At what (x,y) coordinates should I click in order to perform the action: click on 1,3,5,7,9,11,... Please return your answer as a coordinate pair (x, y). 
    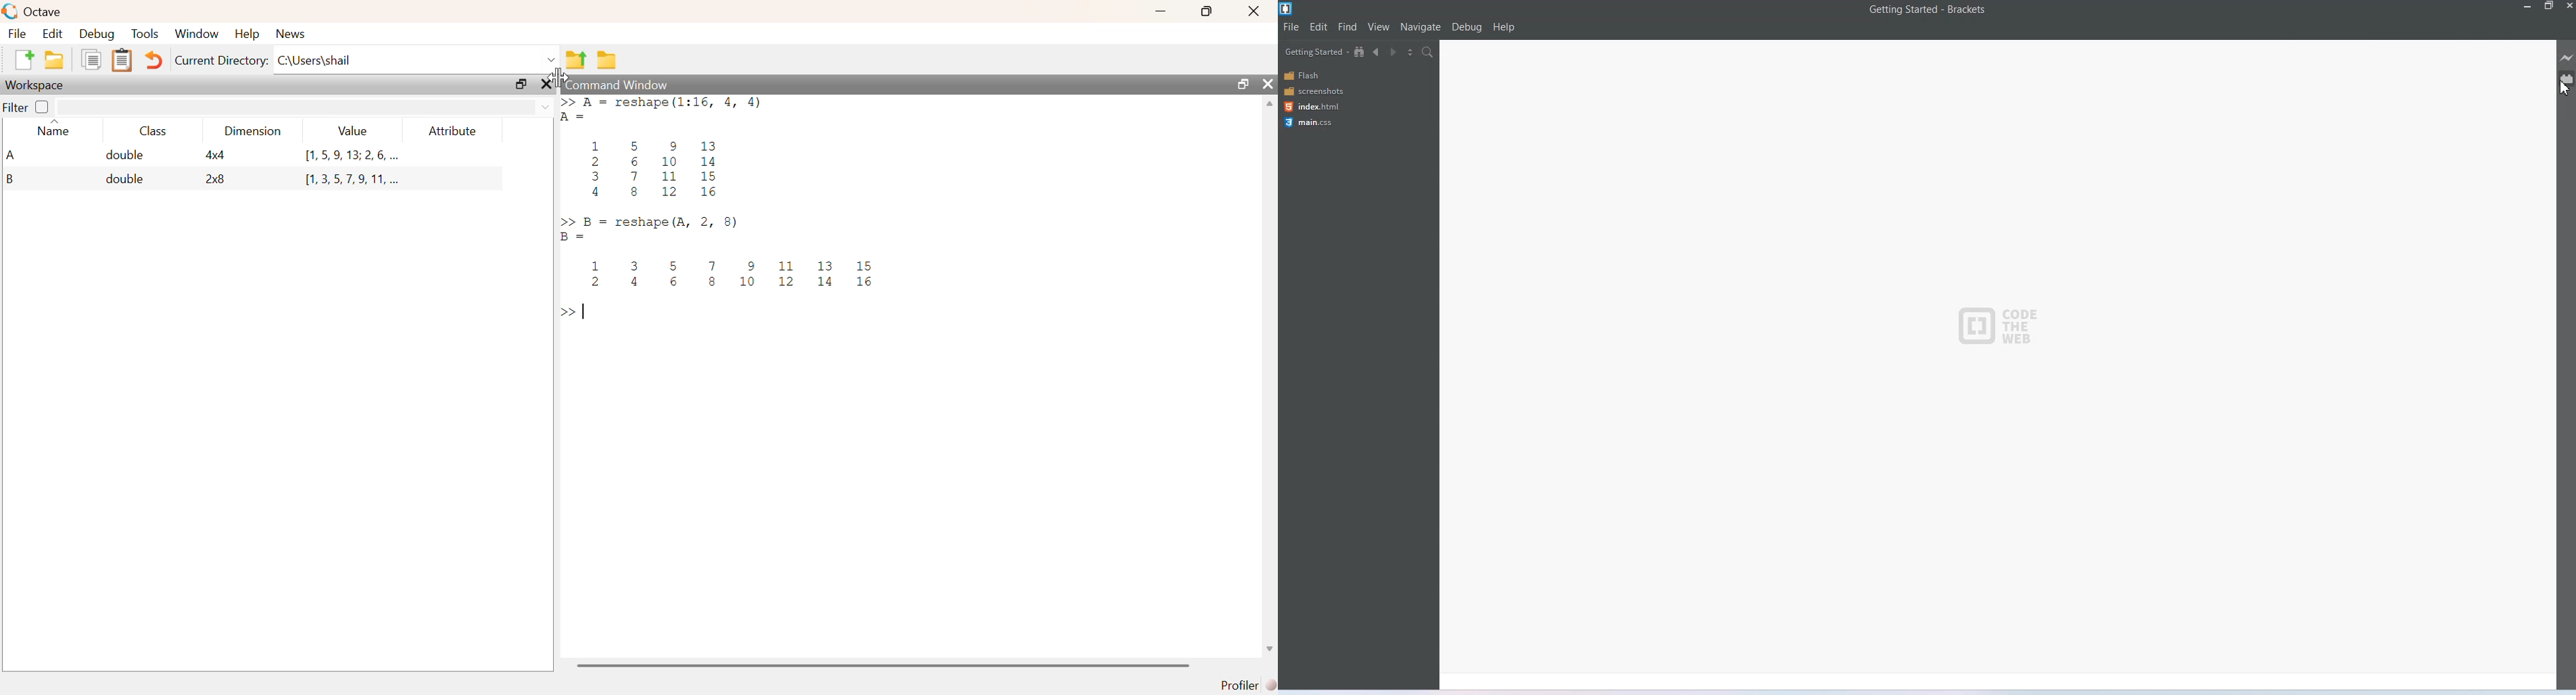
    Looking at the image, I should click on (347, 178).